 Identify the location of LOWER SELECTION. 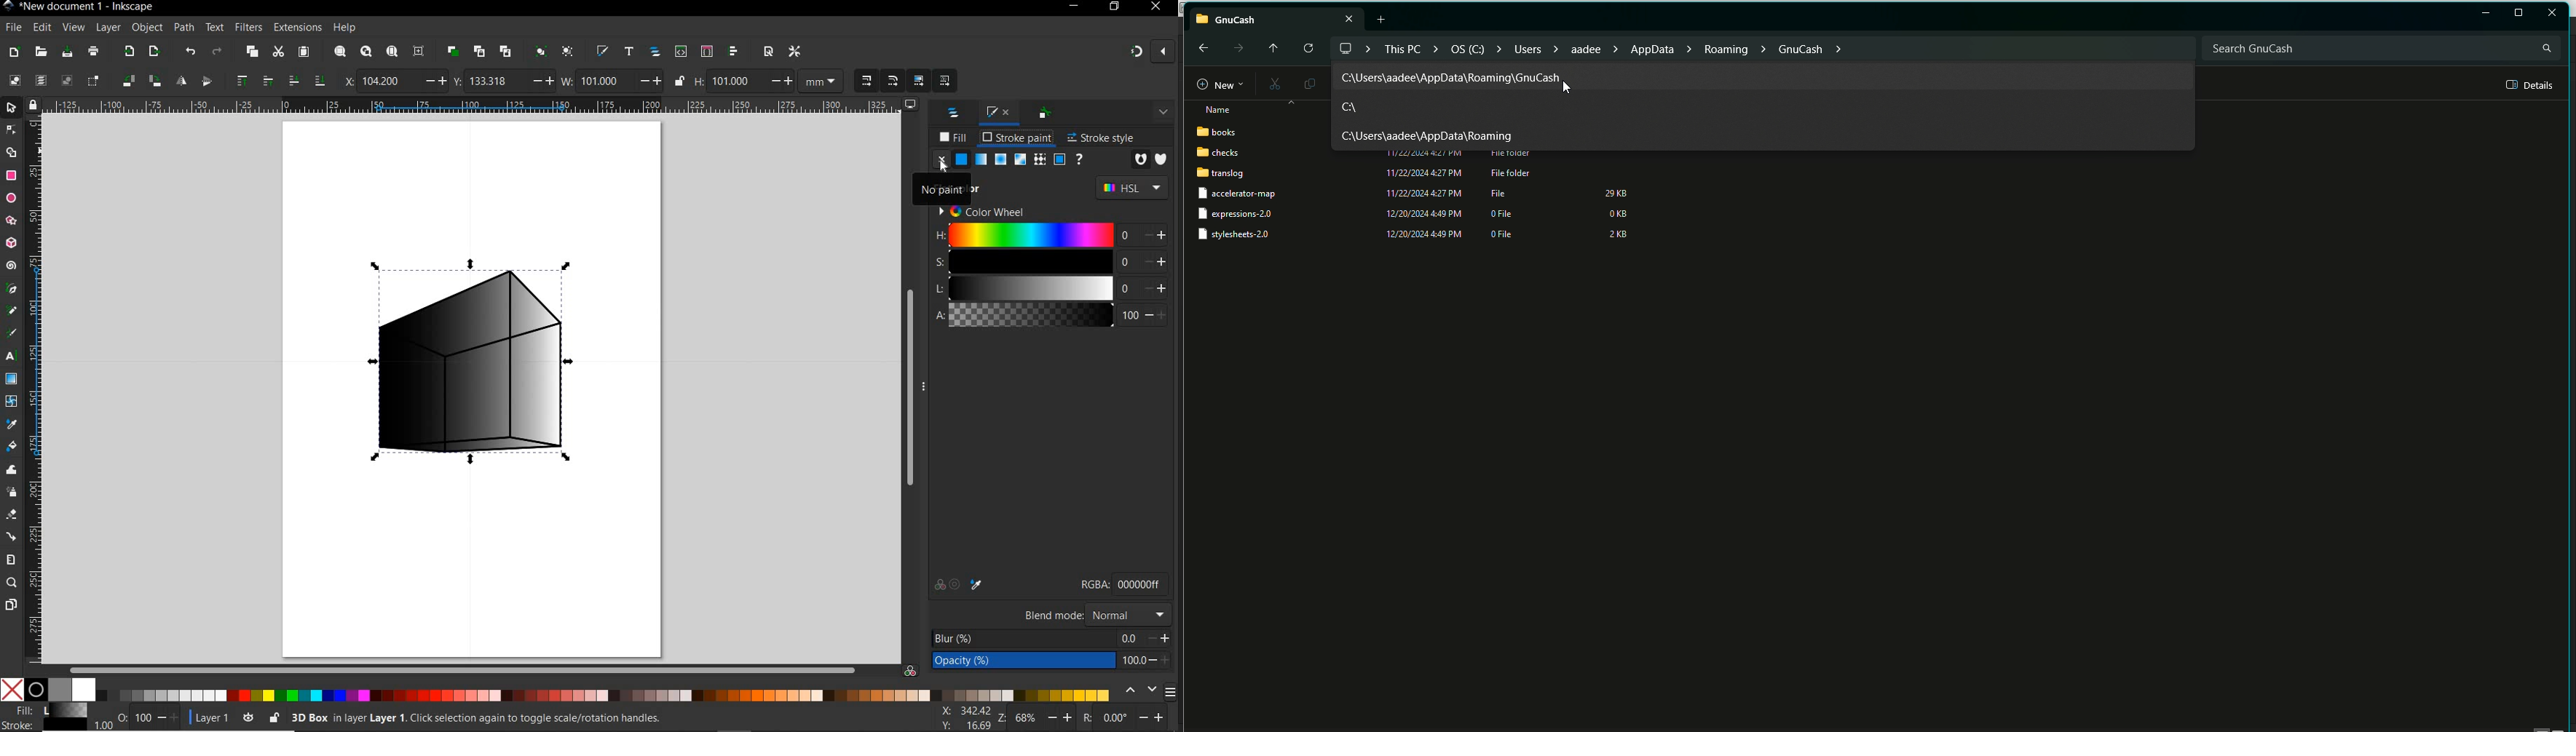
(319, 80).